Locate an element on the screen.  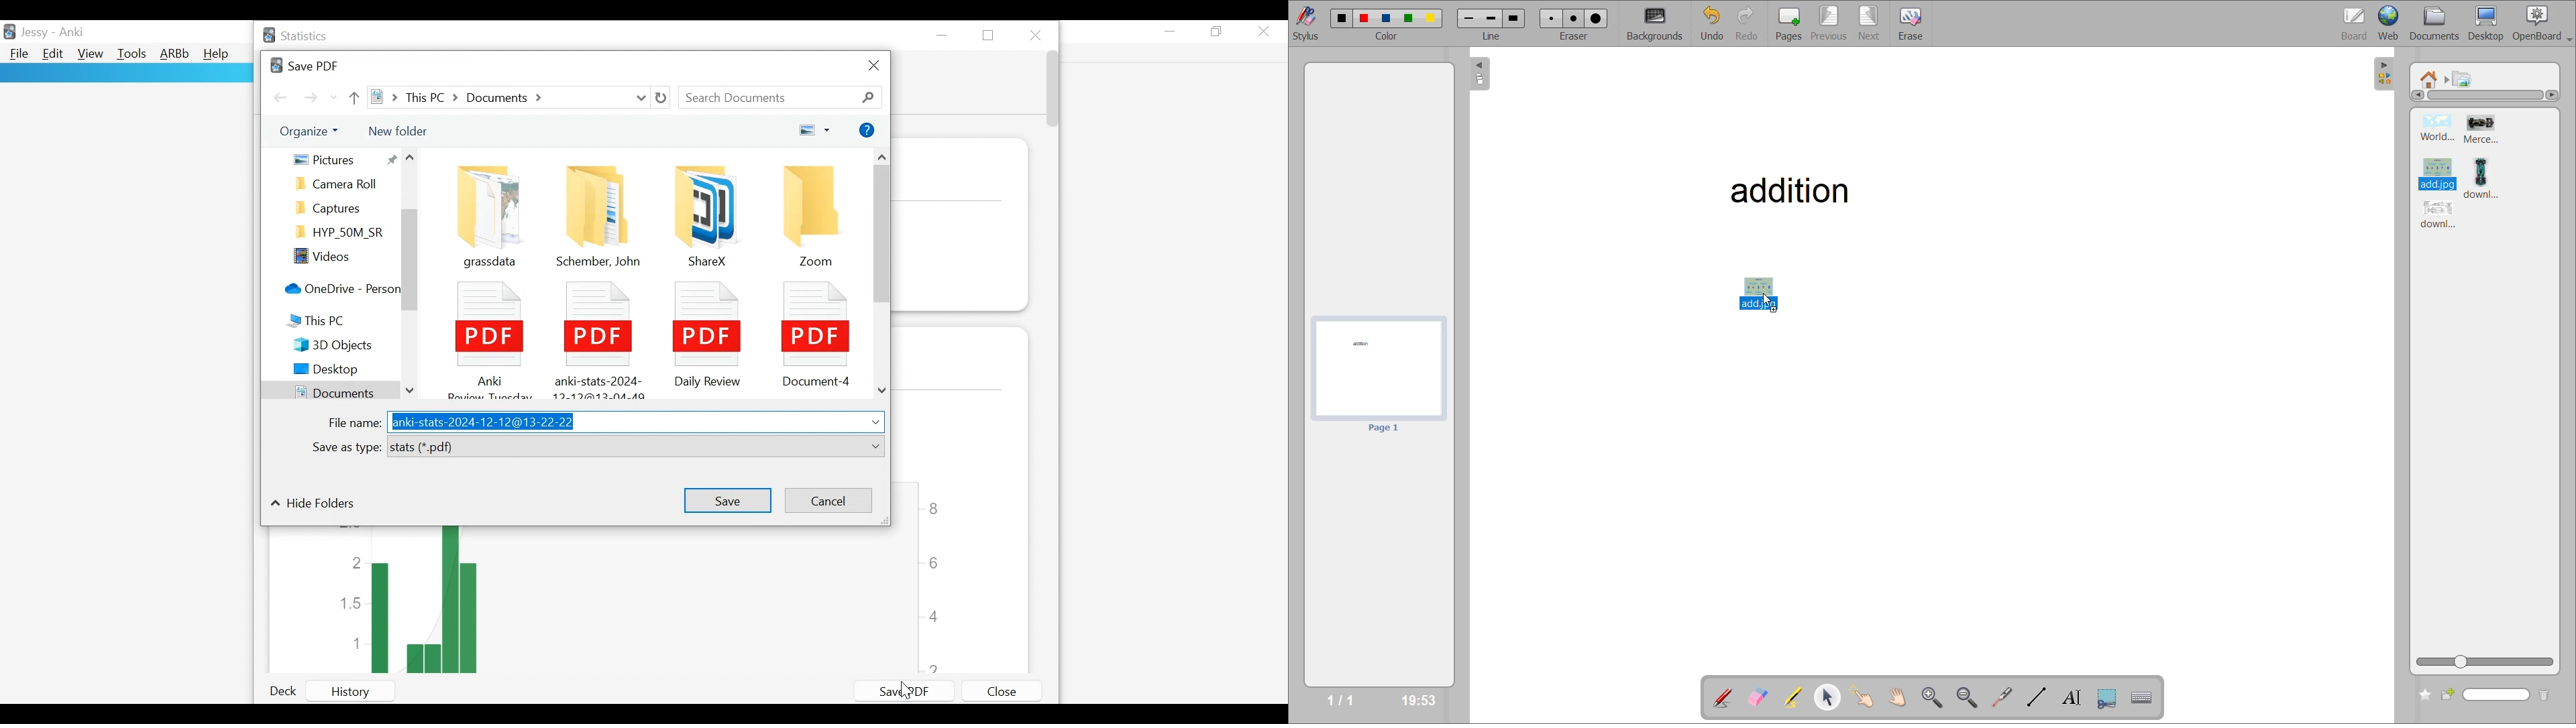
Desktop is located at coordinates (340, 370).